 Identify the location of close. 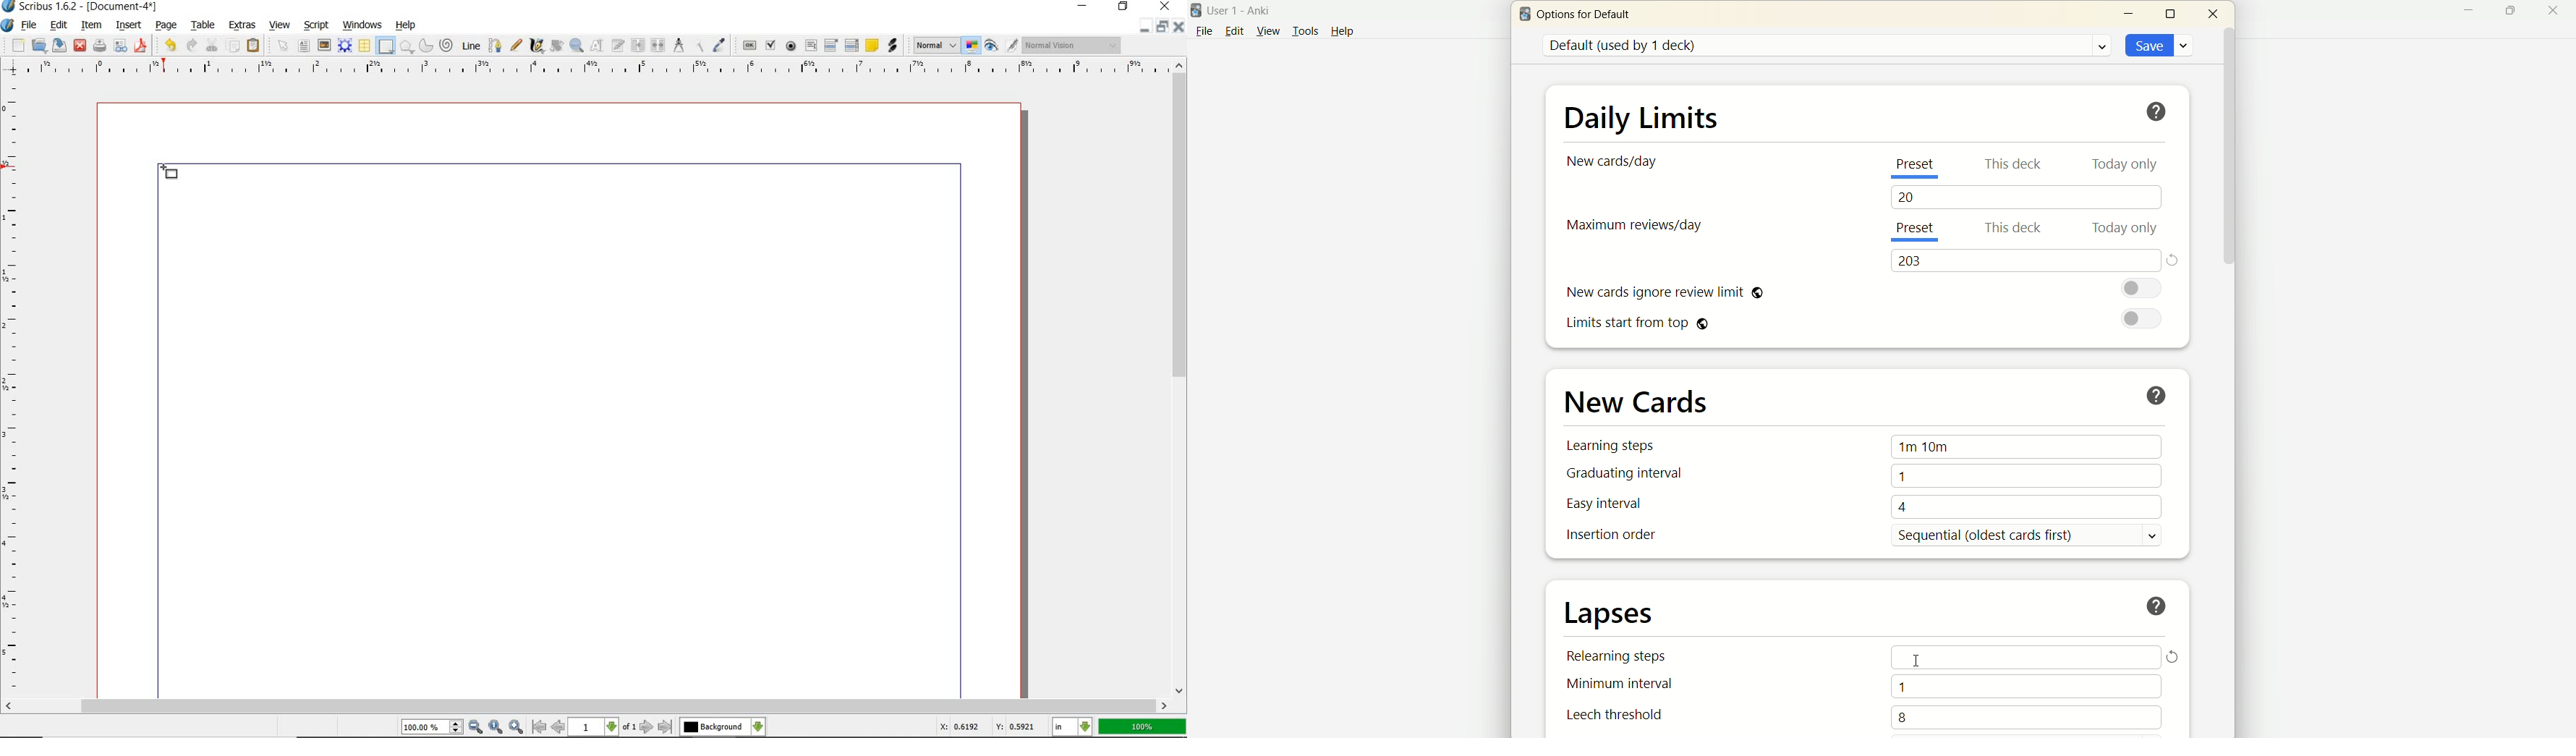
(2554, 12).